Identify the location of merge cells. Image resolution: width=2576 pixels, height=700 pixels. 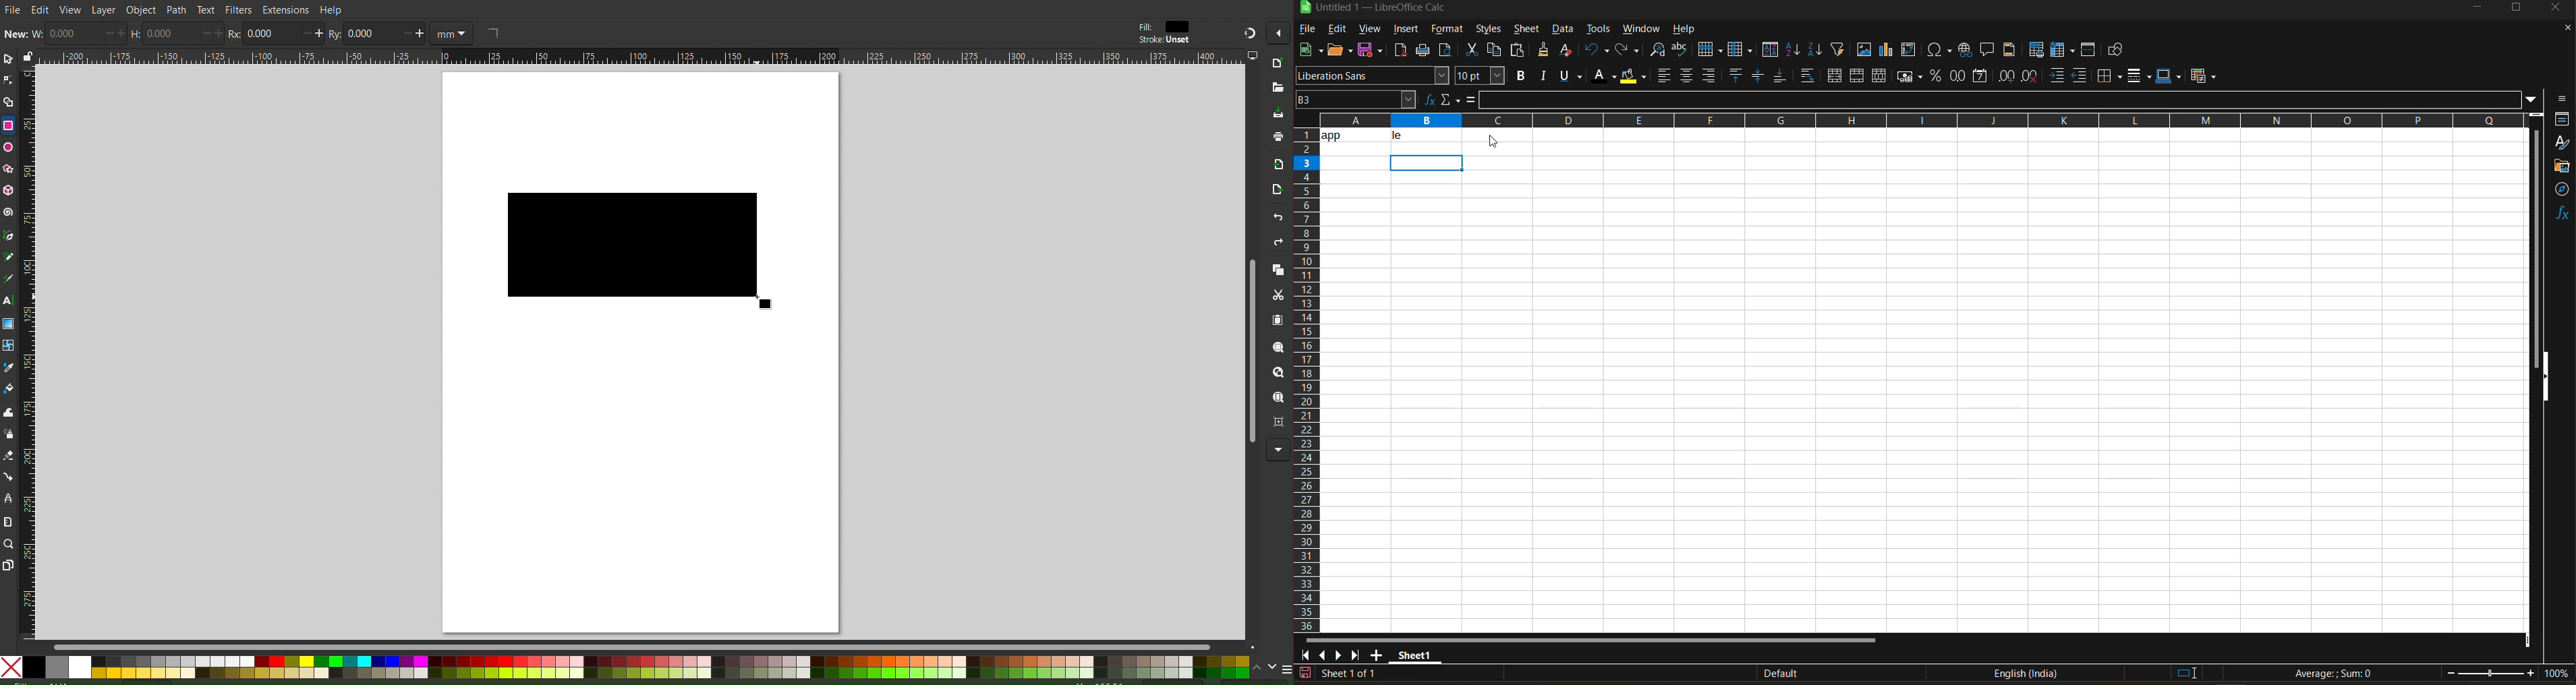
(1859, 78).